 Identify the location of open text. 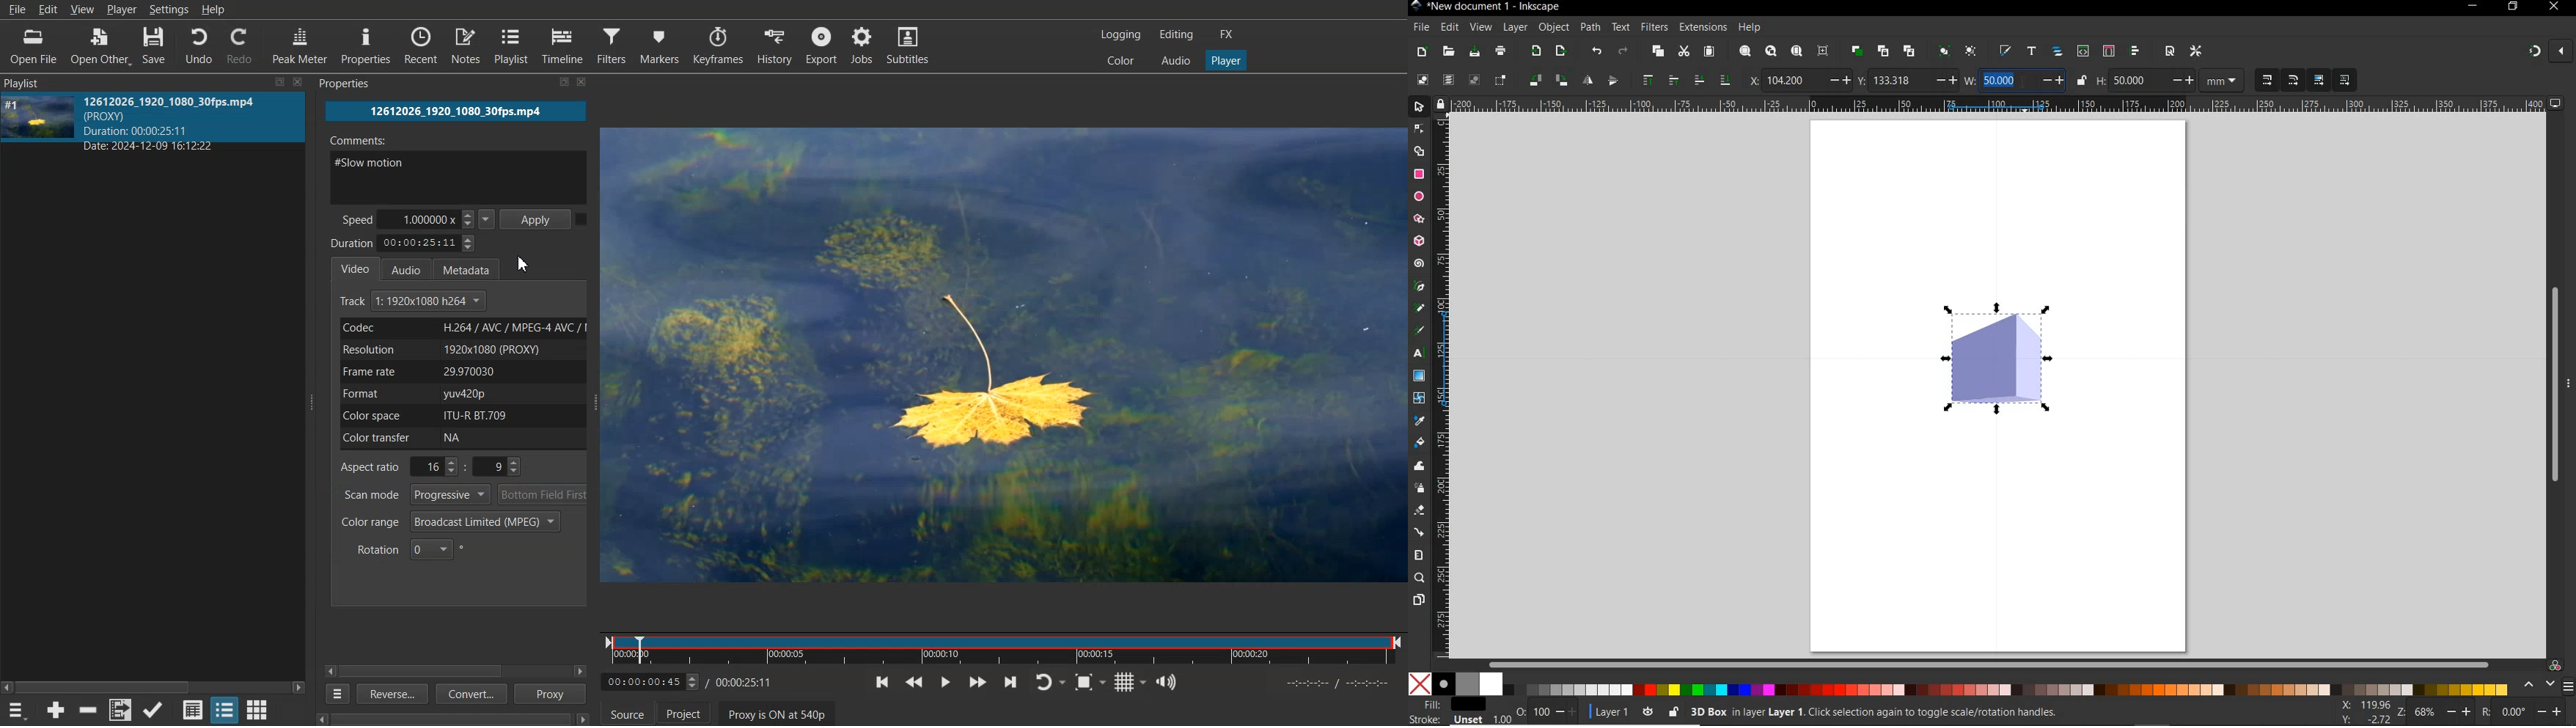
(2031, 51).